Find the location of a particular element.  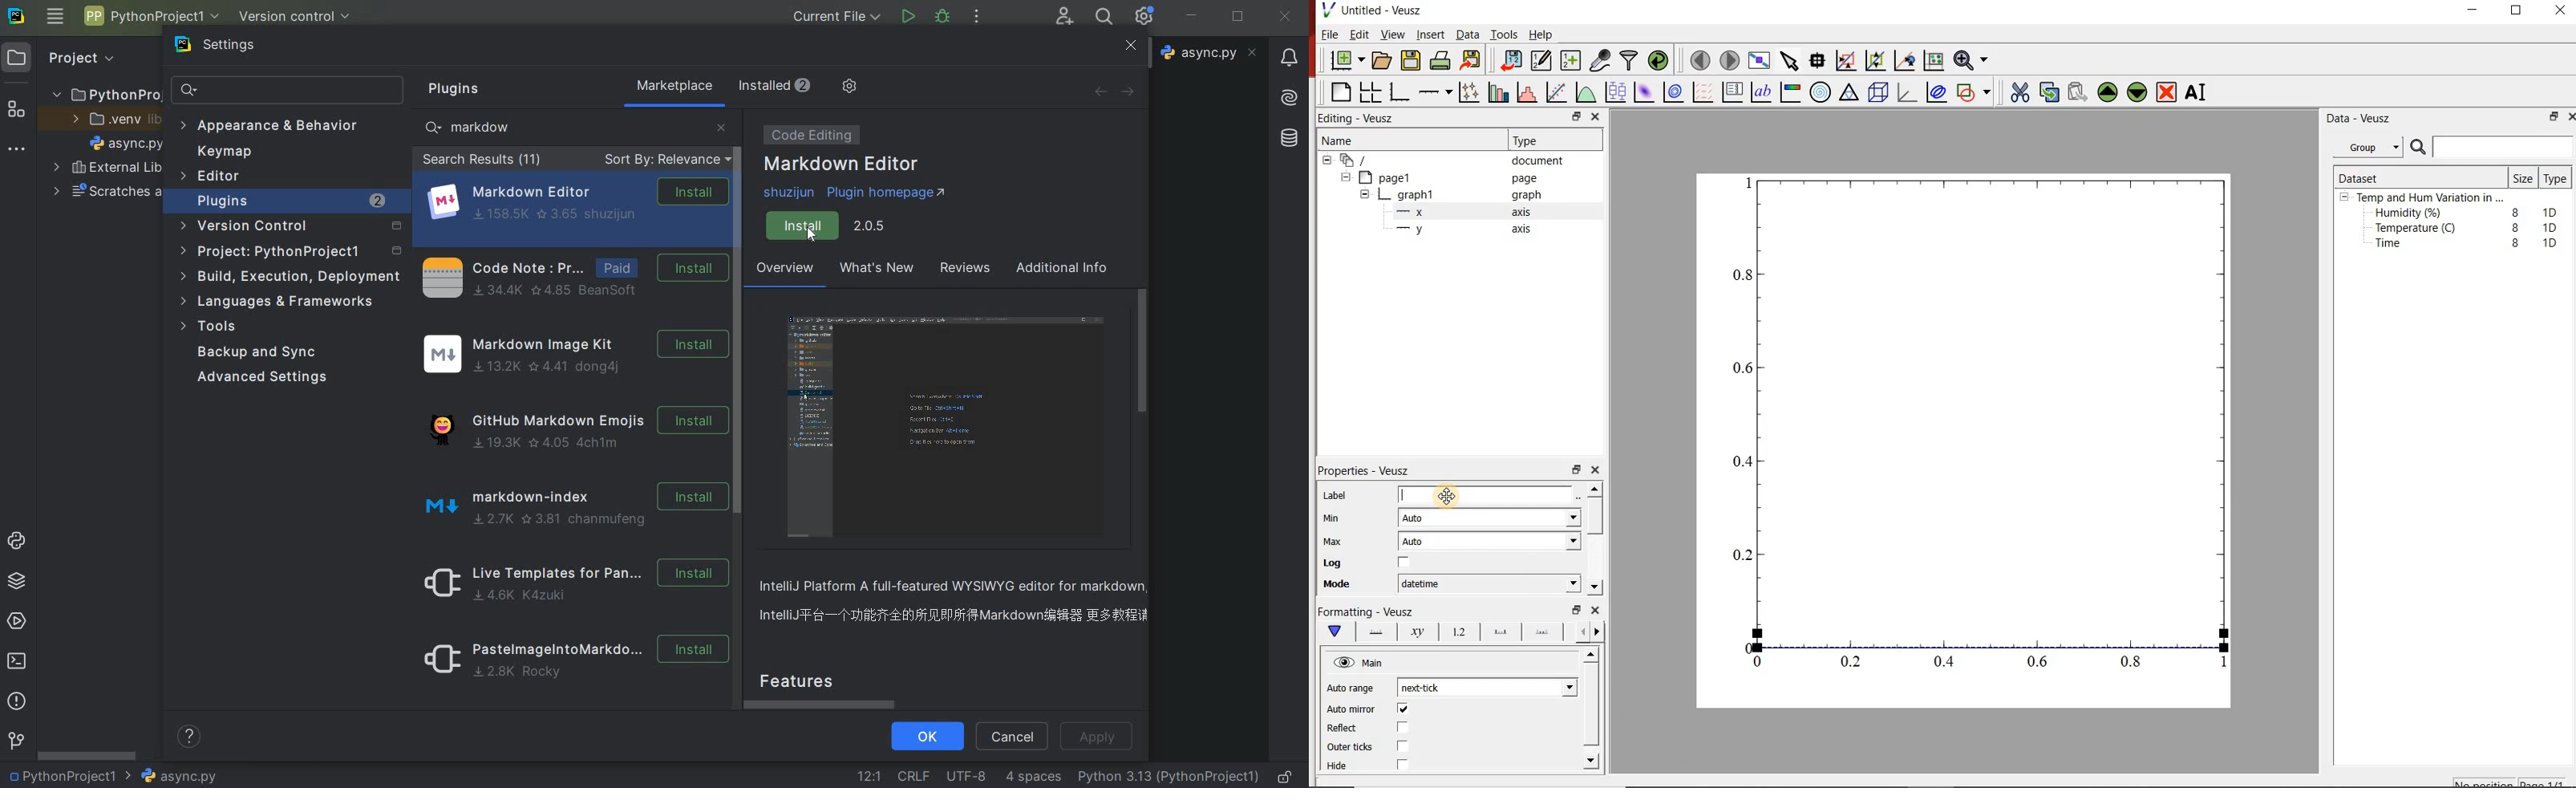

Outer ticks is located at coordinates (1382, 748).